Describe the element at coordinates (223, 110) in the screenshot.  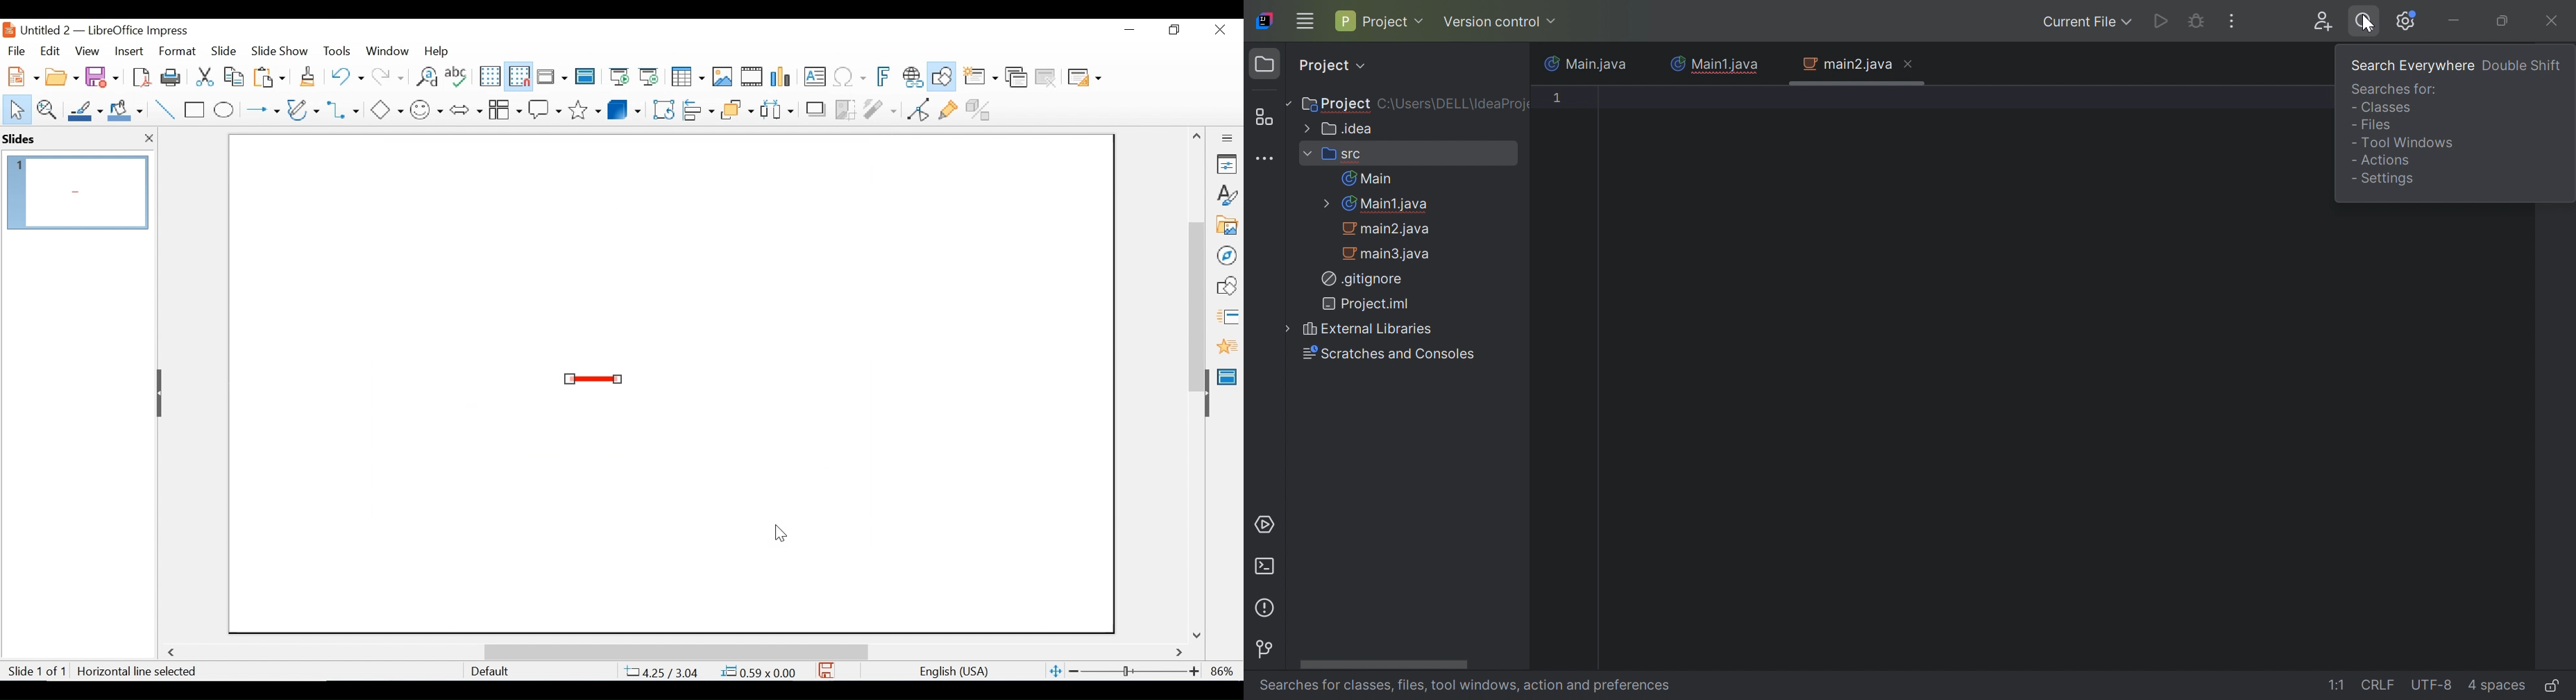
I see `Ellipse` at that location.